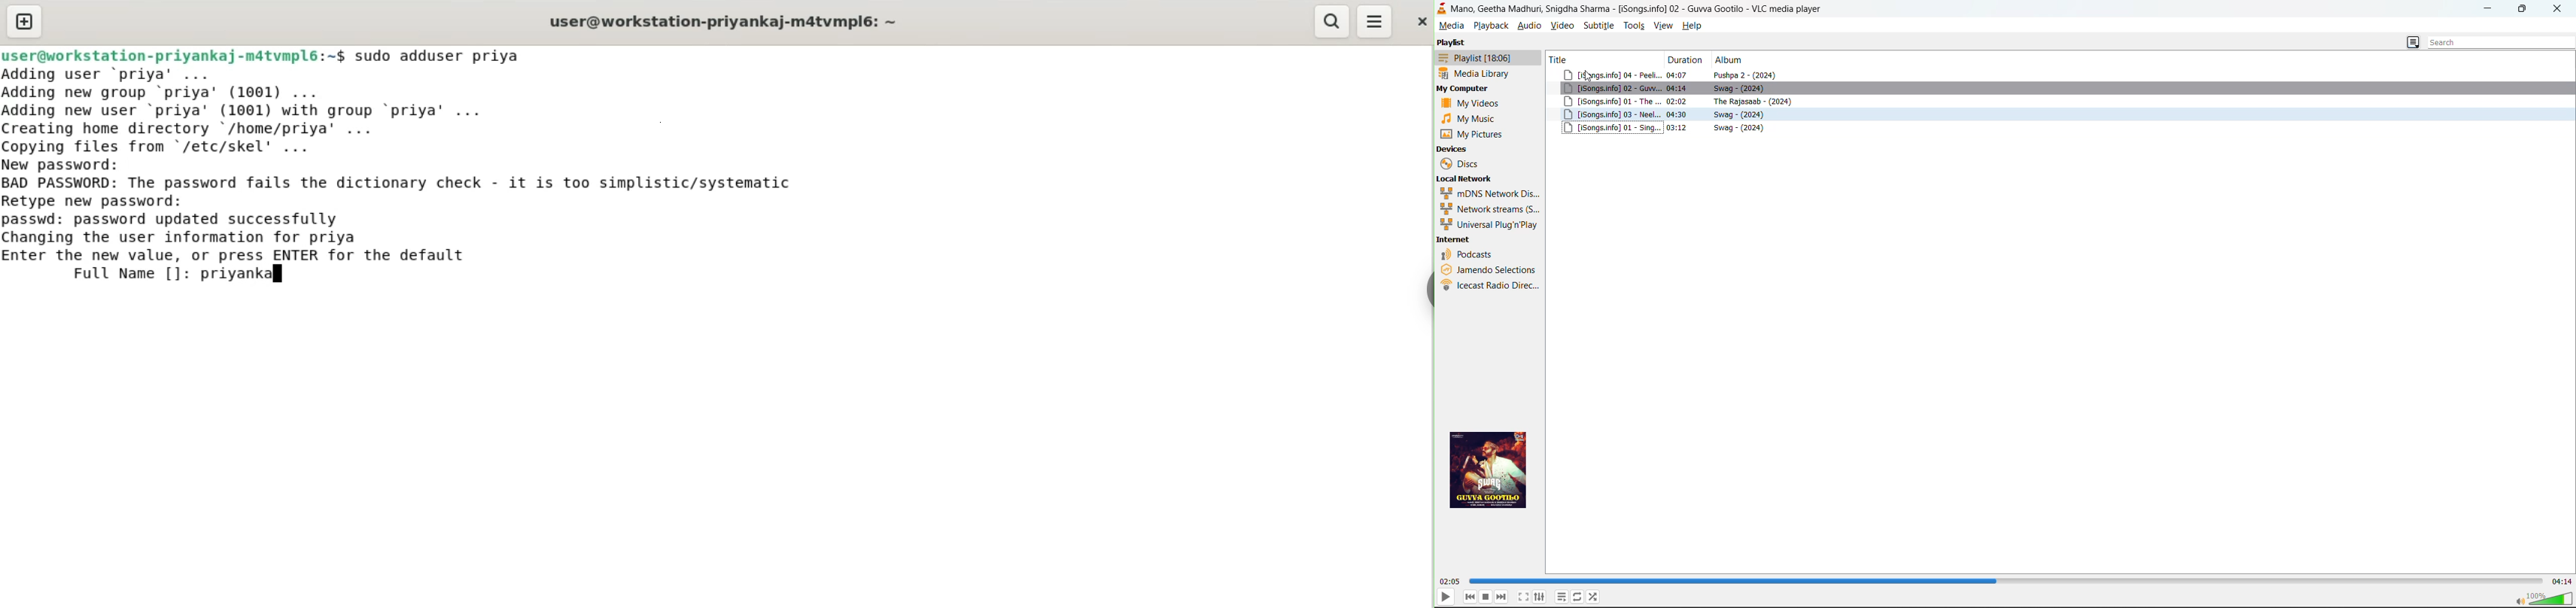  Describe the element at coordinates (2007, 580) in the screenshot. I see `track slider` at that location.